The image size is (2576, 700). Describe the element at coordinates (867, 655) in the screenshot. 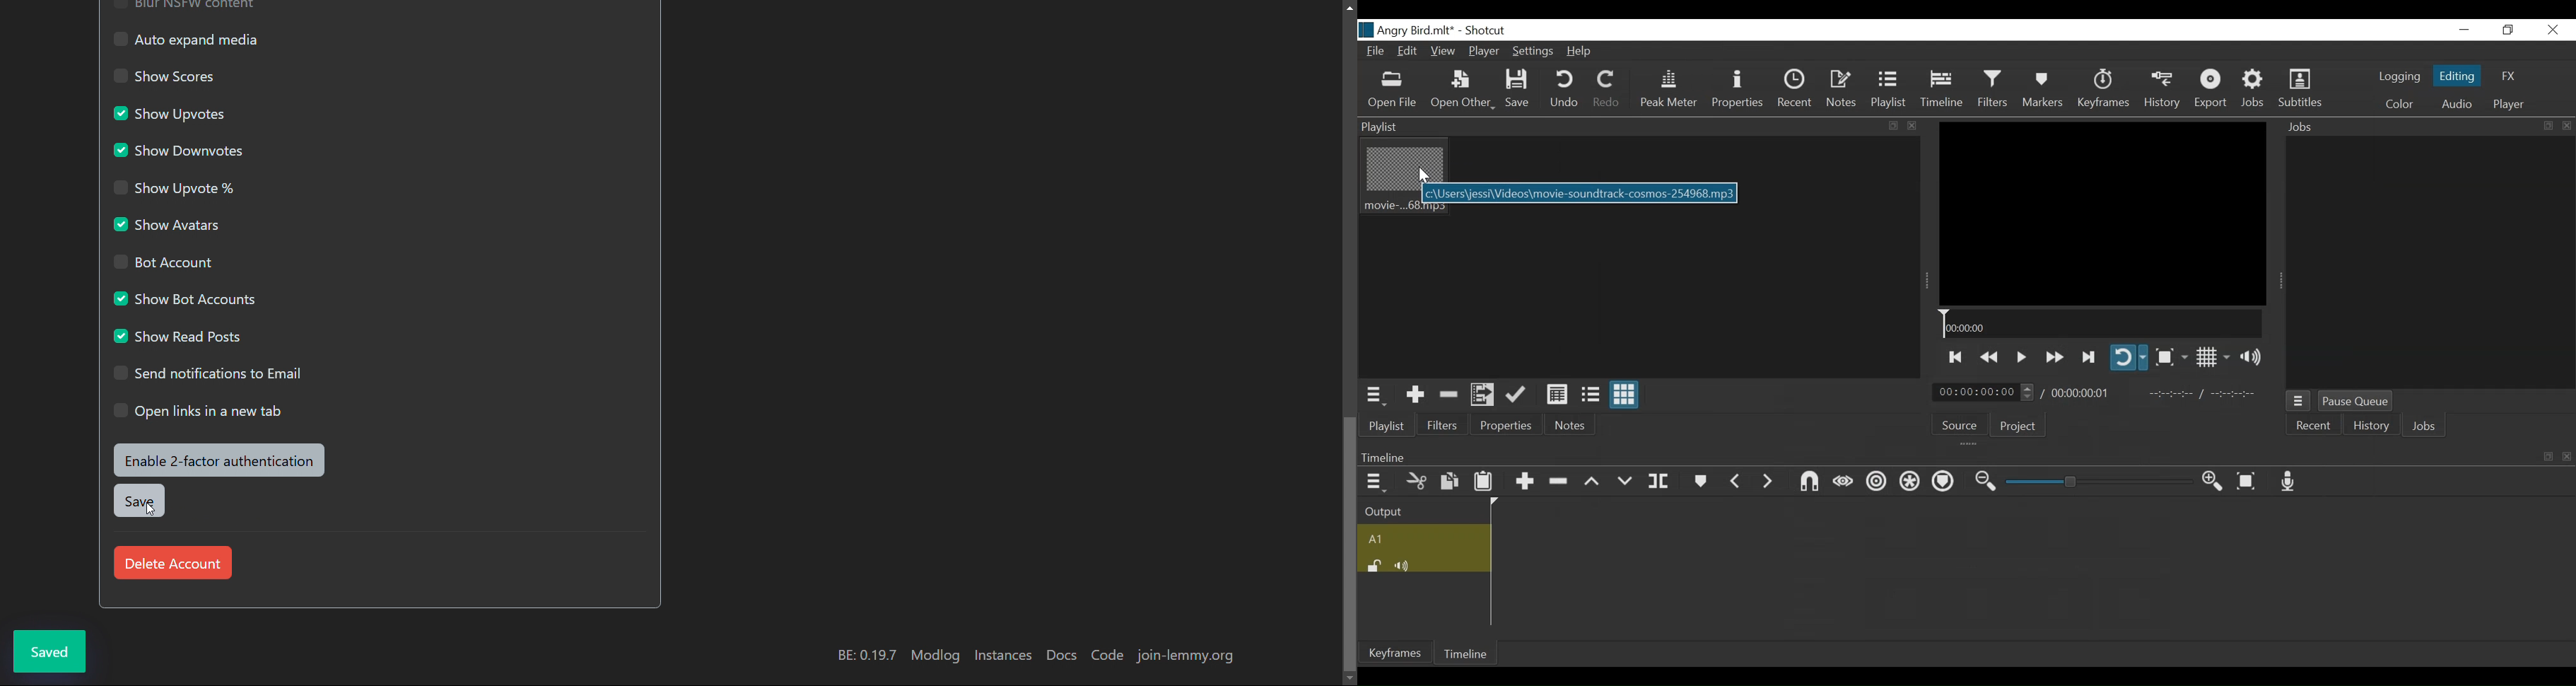

I see `version` at that location.